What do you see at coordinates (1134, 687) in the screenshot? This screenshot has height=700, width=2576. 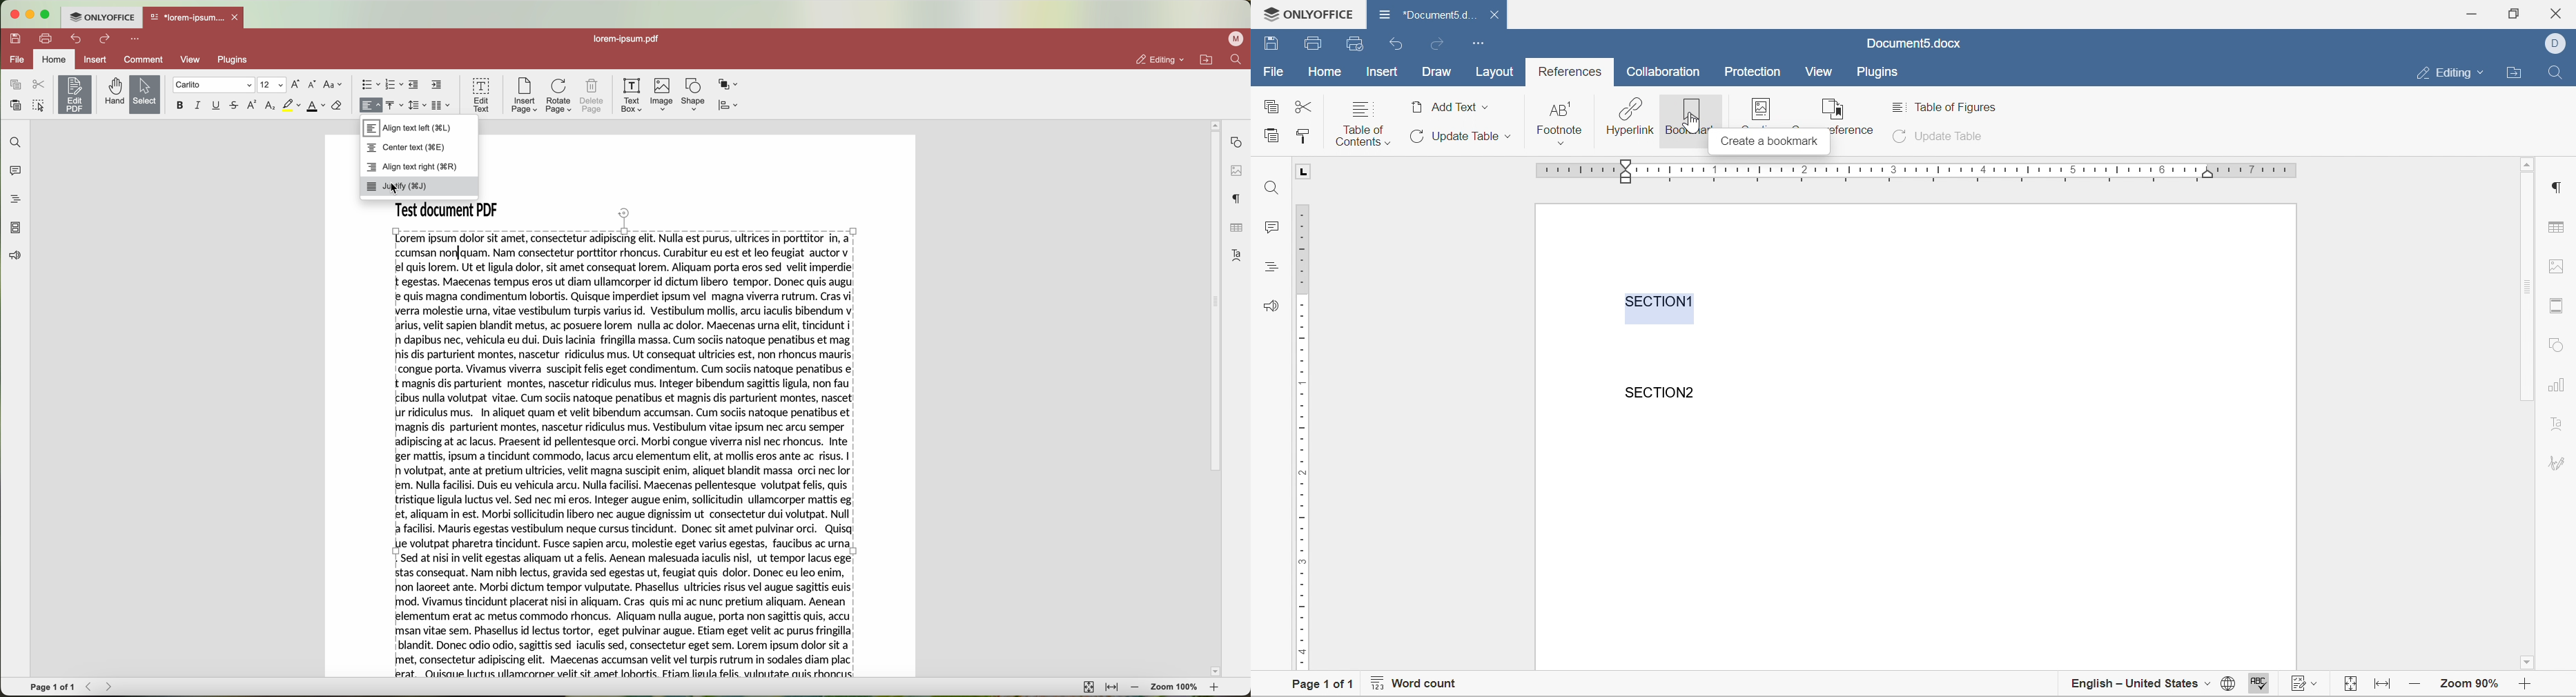 I see `zoom out` at bounding box center [1134, 687].